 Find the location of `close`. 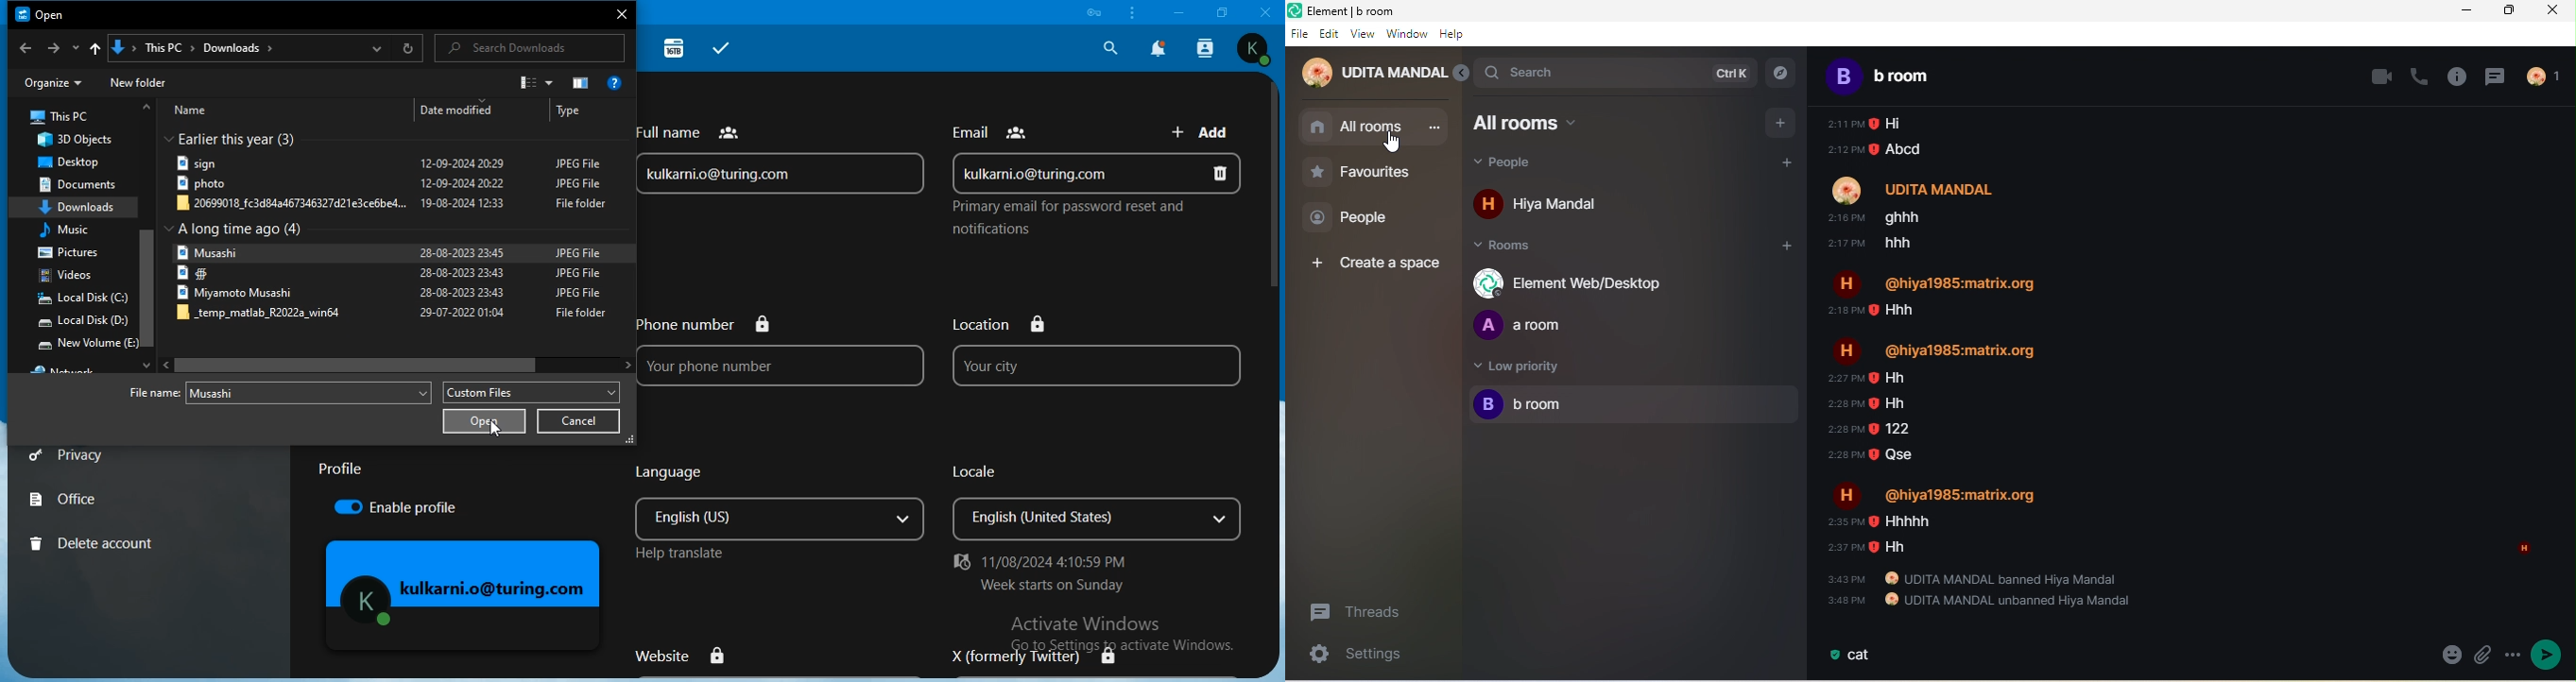

close is located at coordinates (2558, 14).